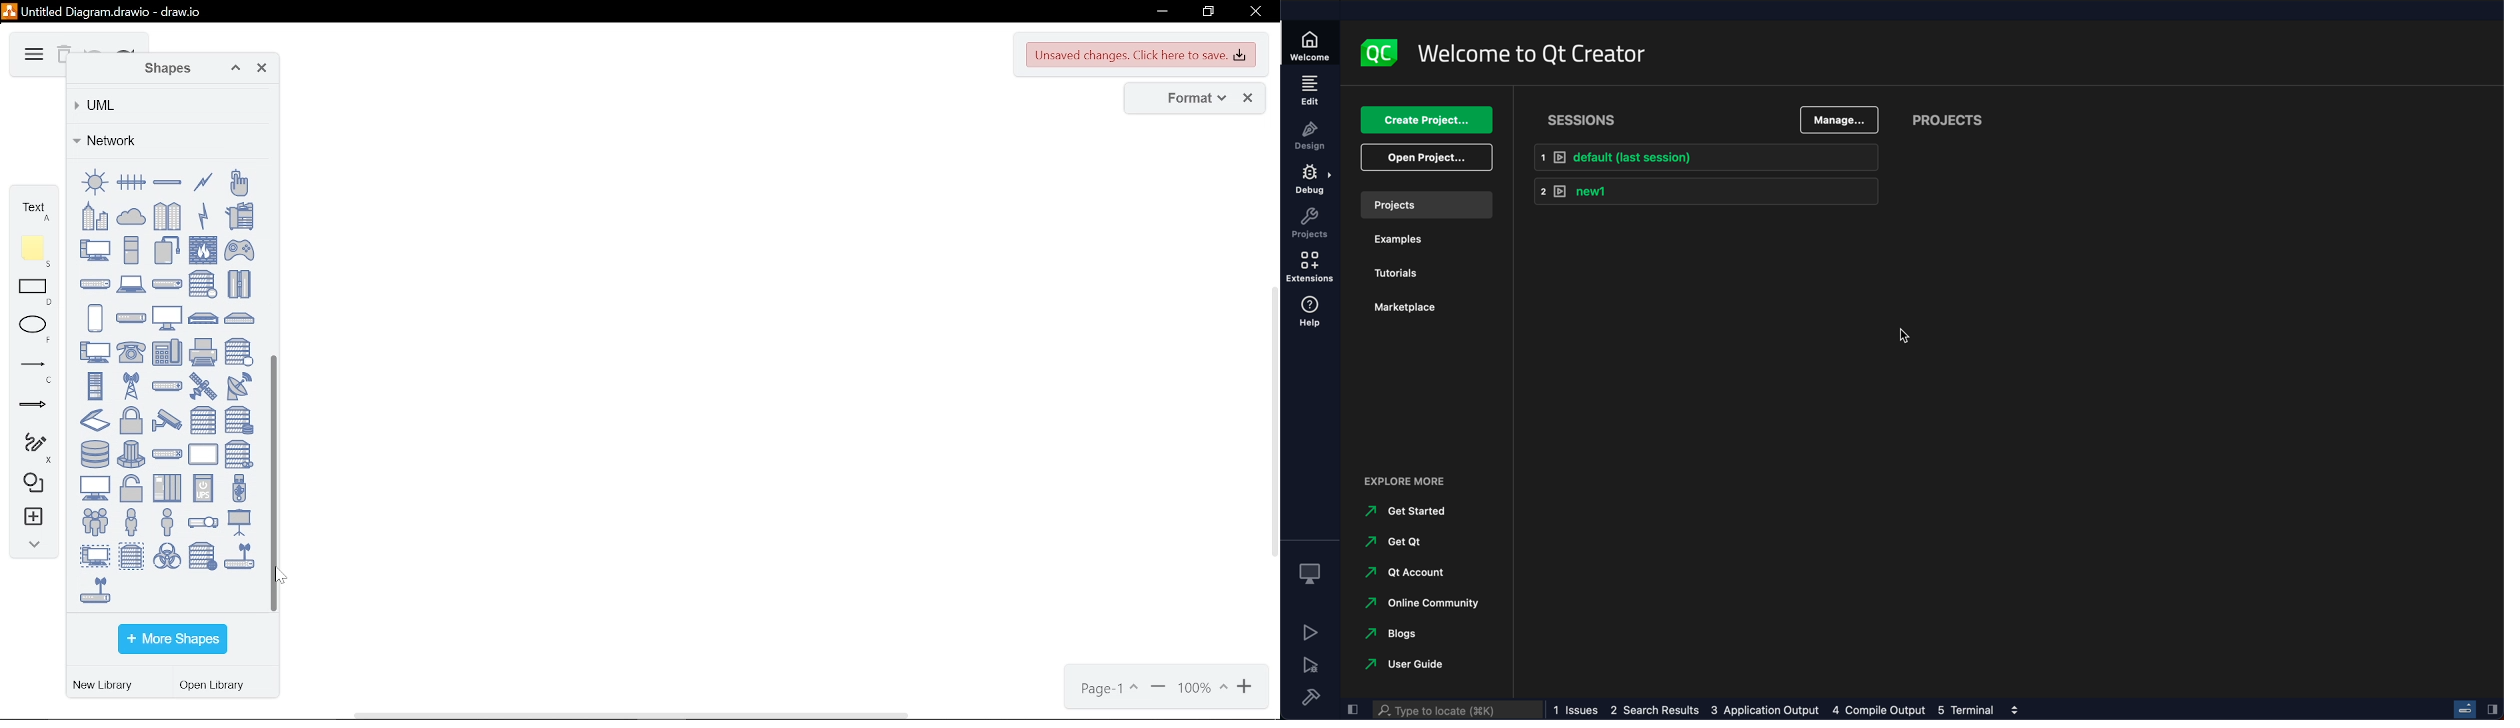  What do you see at coordinates (217, 687) in the screenshot?
I see `open library` at bounding box center [217, 687].